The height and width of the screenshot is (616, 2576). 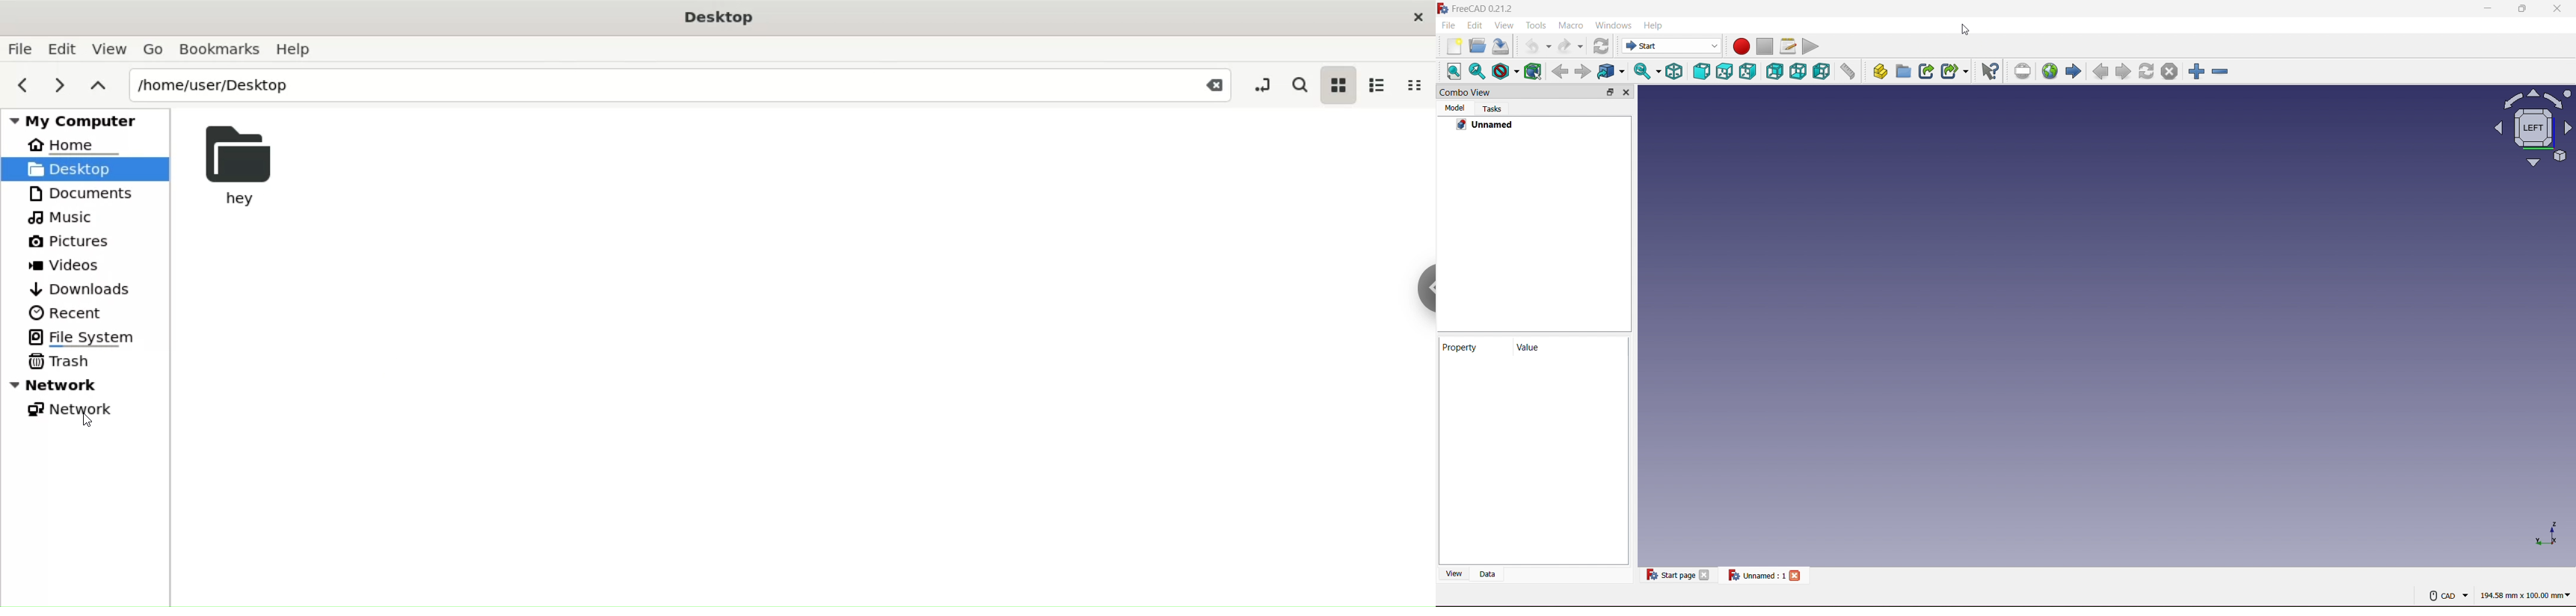 What do you see at coordinates (1764, 574) in the screenshot?
I see `Unnamed file ` at bounding box center [1764, 574].